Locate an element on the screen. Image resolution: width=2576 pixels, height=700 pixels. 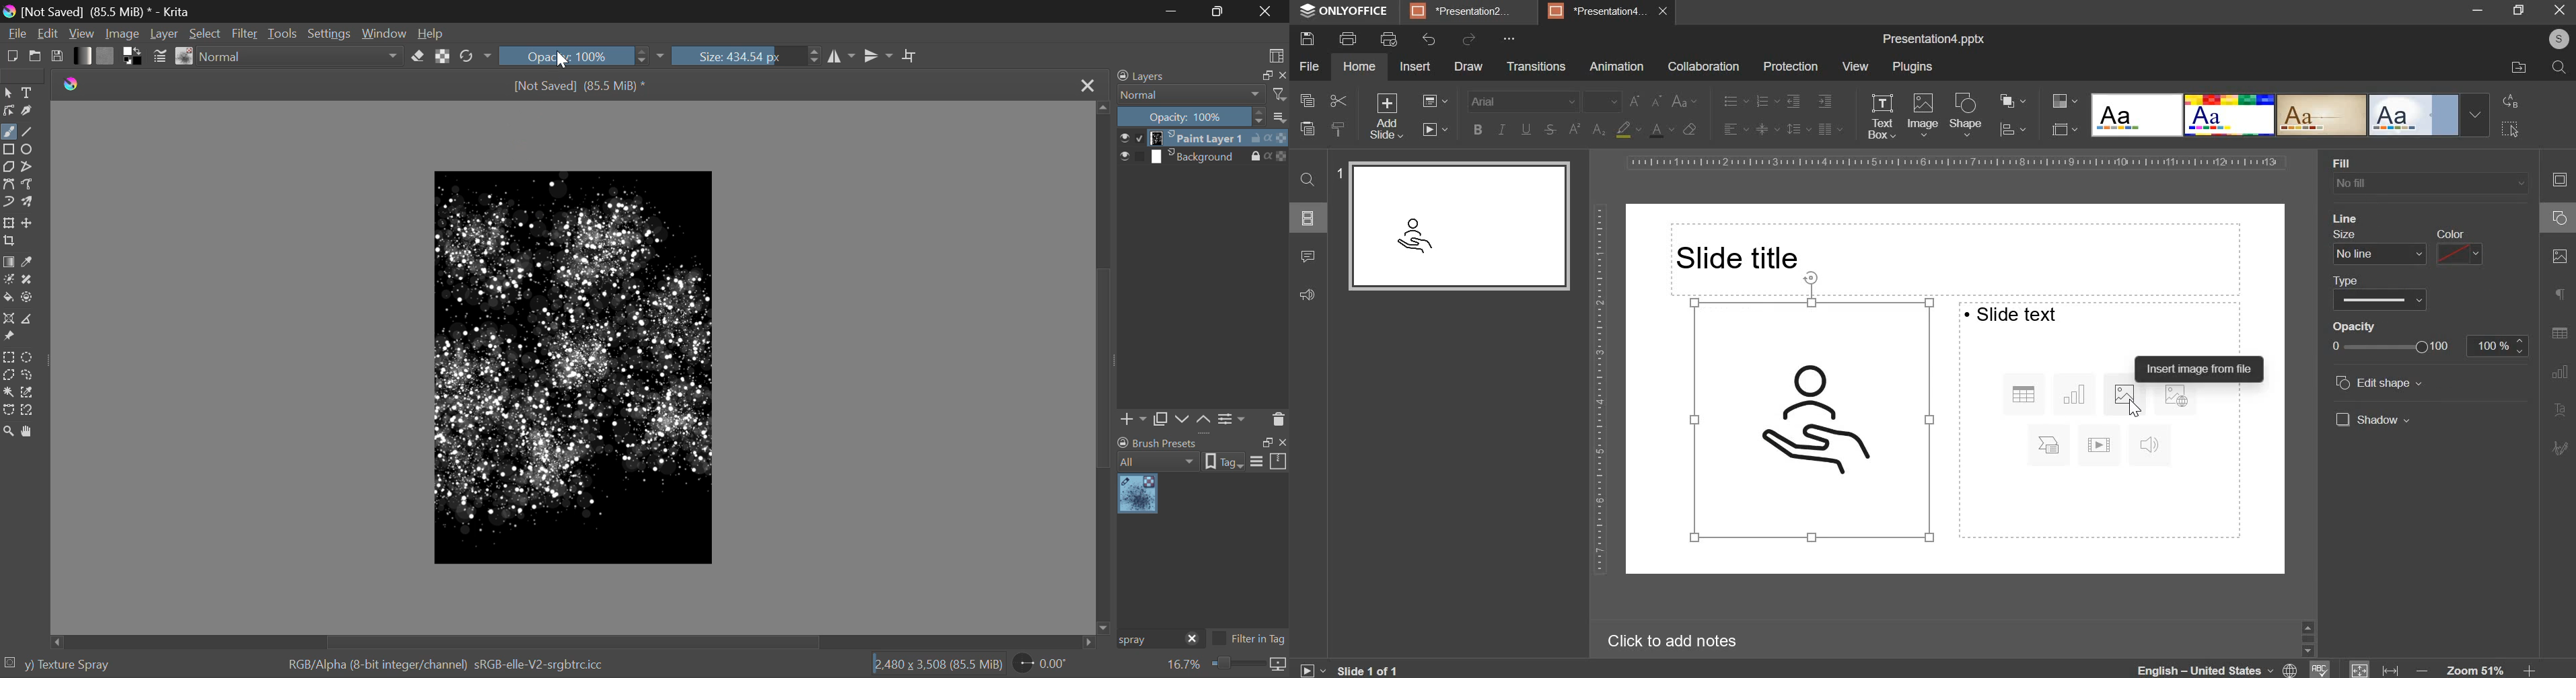
Horizontal Mirror Flip is located at coordinates (878, 56).